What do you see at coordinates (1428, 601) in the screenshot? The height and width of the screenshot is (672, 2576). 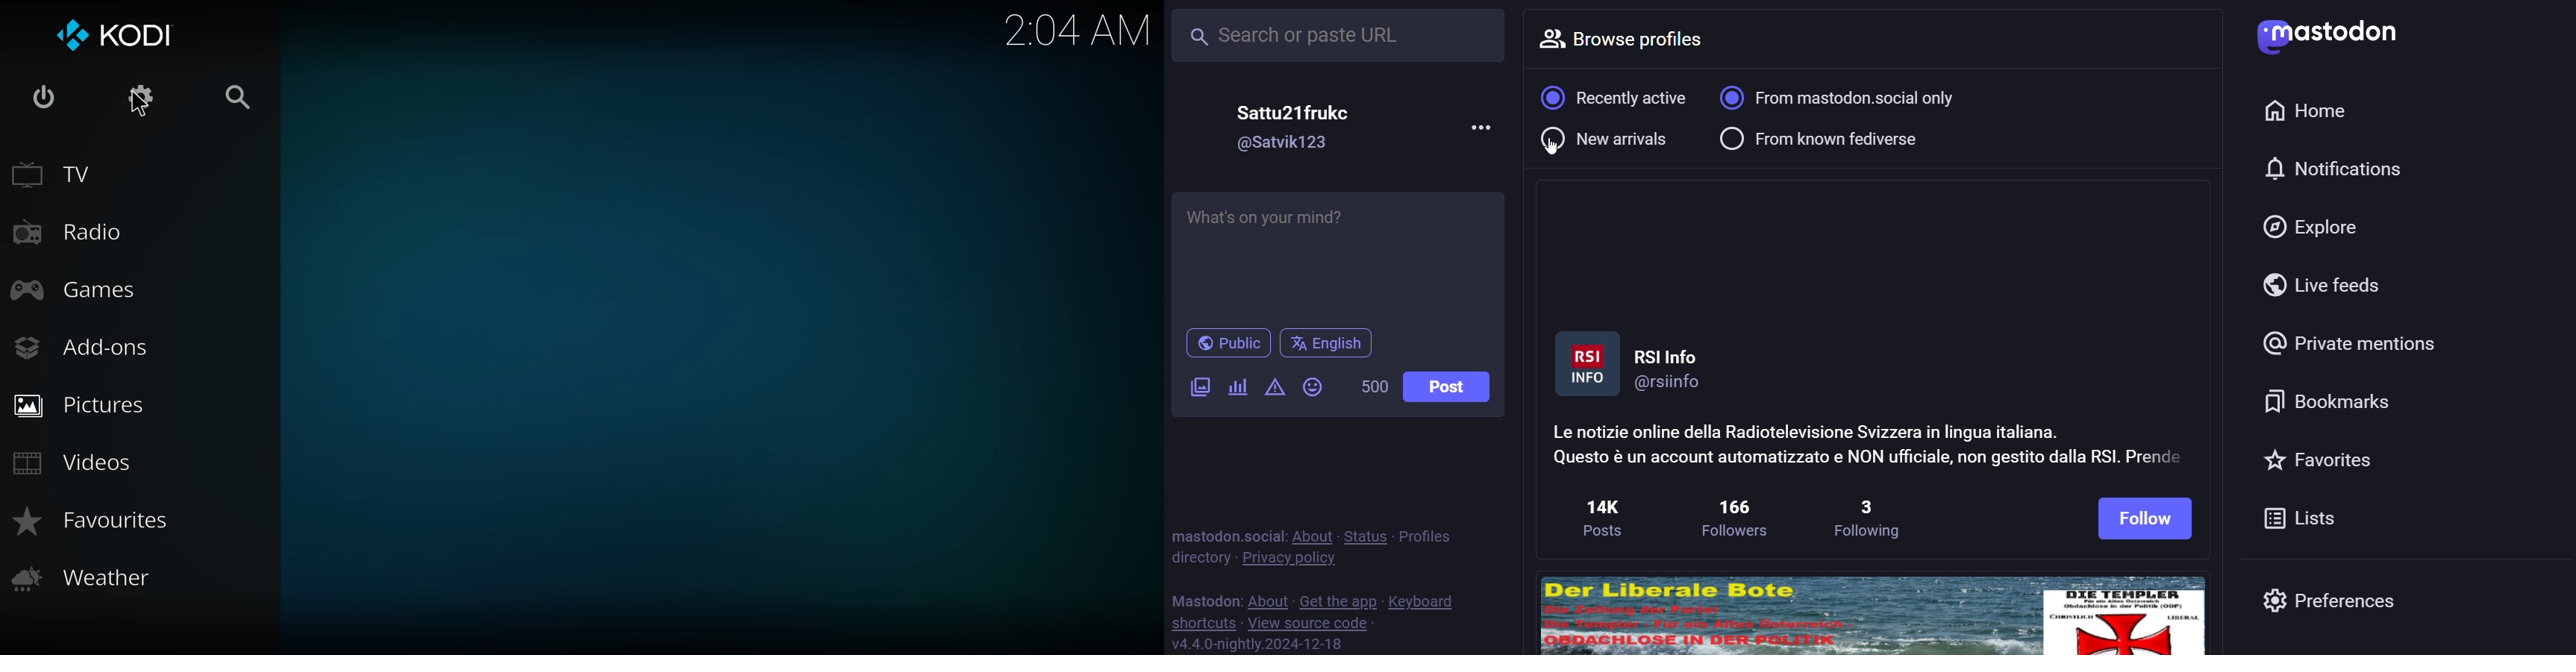 I see `keyboard` at bounding box center [1428, 601].